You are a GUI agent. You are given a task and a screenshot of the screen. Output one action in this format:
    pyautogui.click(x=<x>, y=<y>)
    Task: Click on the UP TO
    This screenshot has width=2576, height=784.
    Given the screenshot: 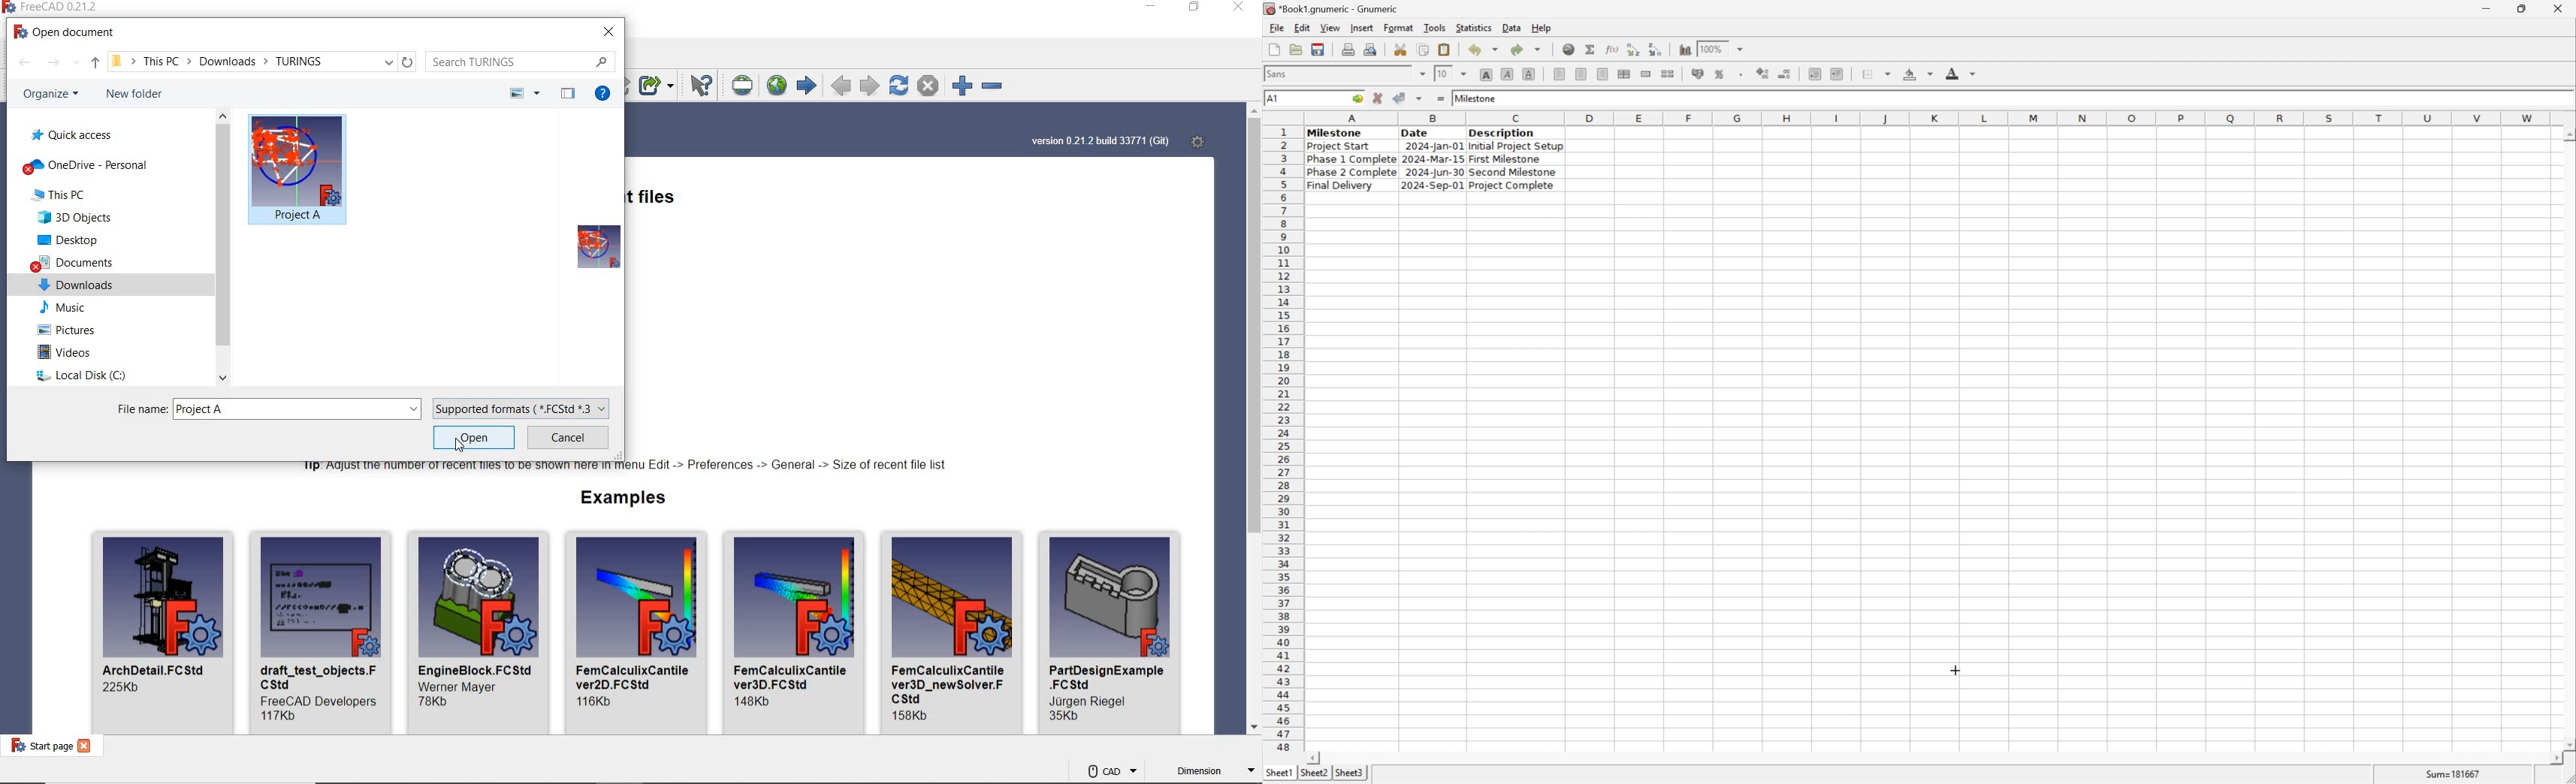 What is the action you would take?
    pyautogui.click(x=95, y=63)
    